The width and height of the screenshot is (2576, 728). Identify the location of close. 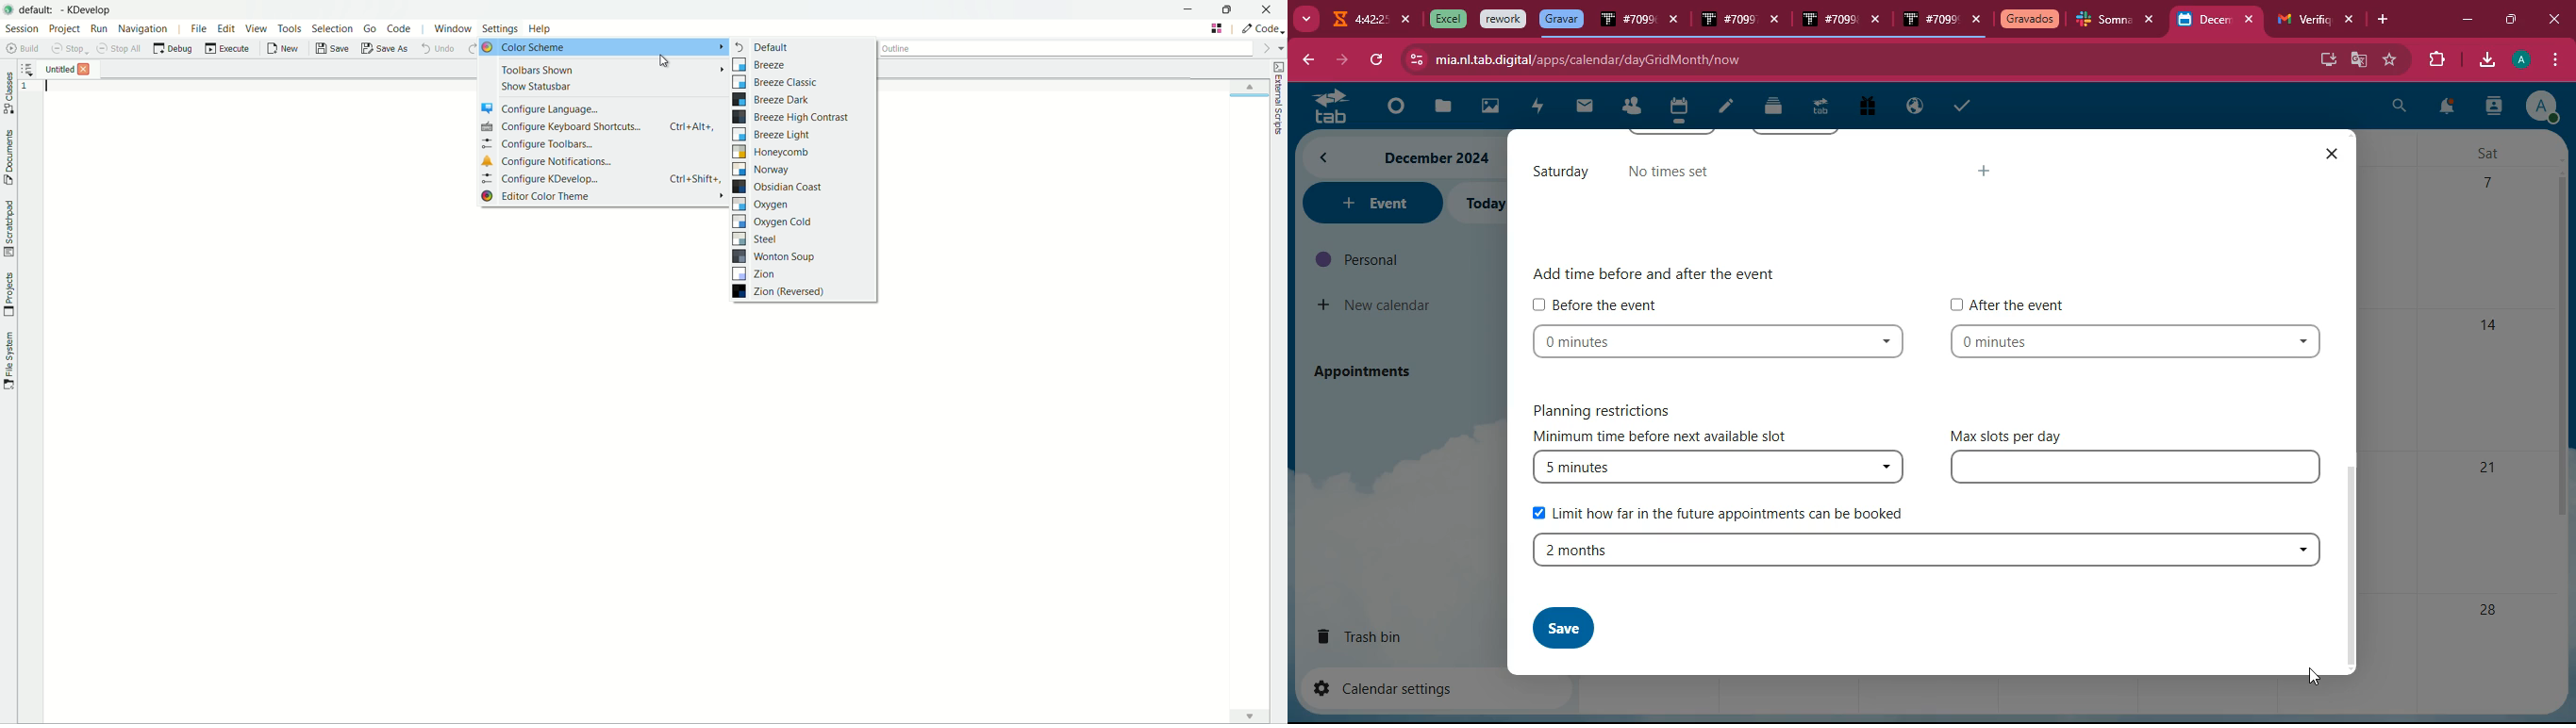
(1675, 22).